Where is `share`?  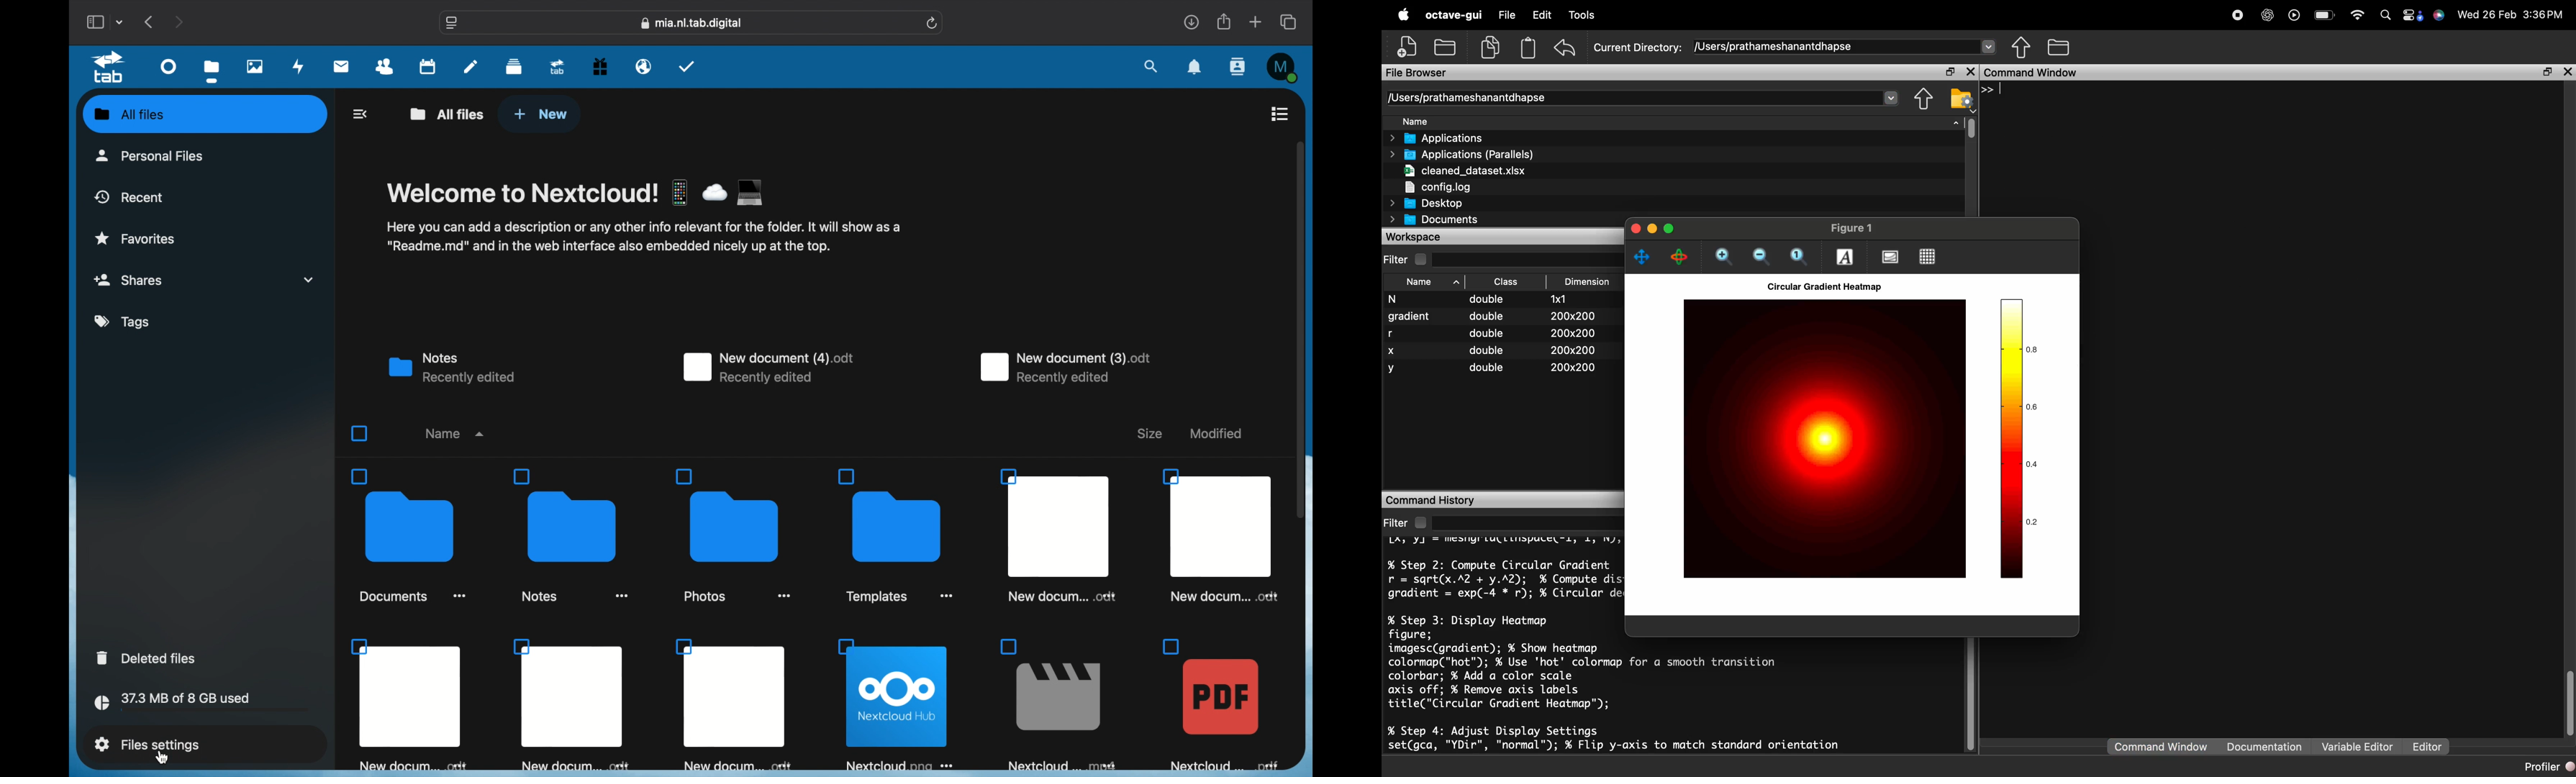 share is located at coordinates (1223, 22).